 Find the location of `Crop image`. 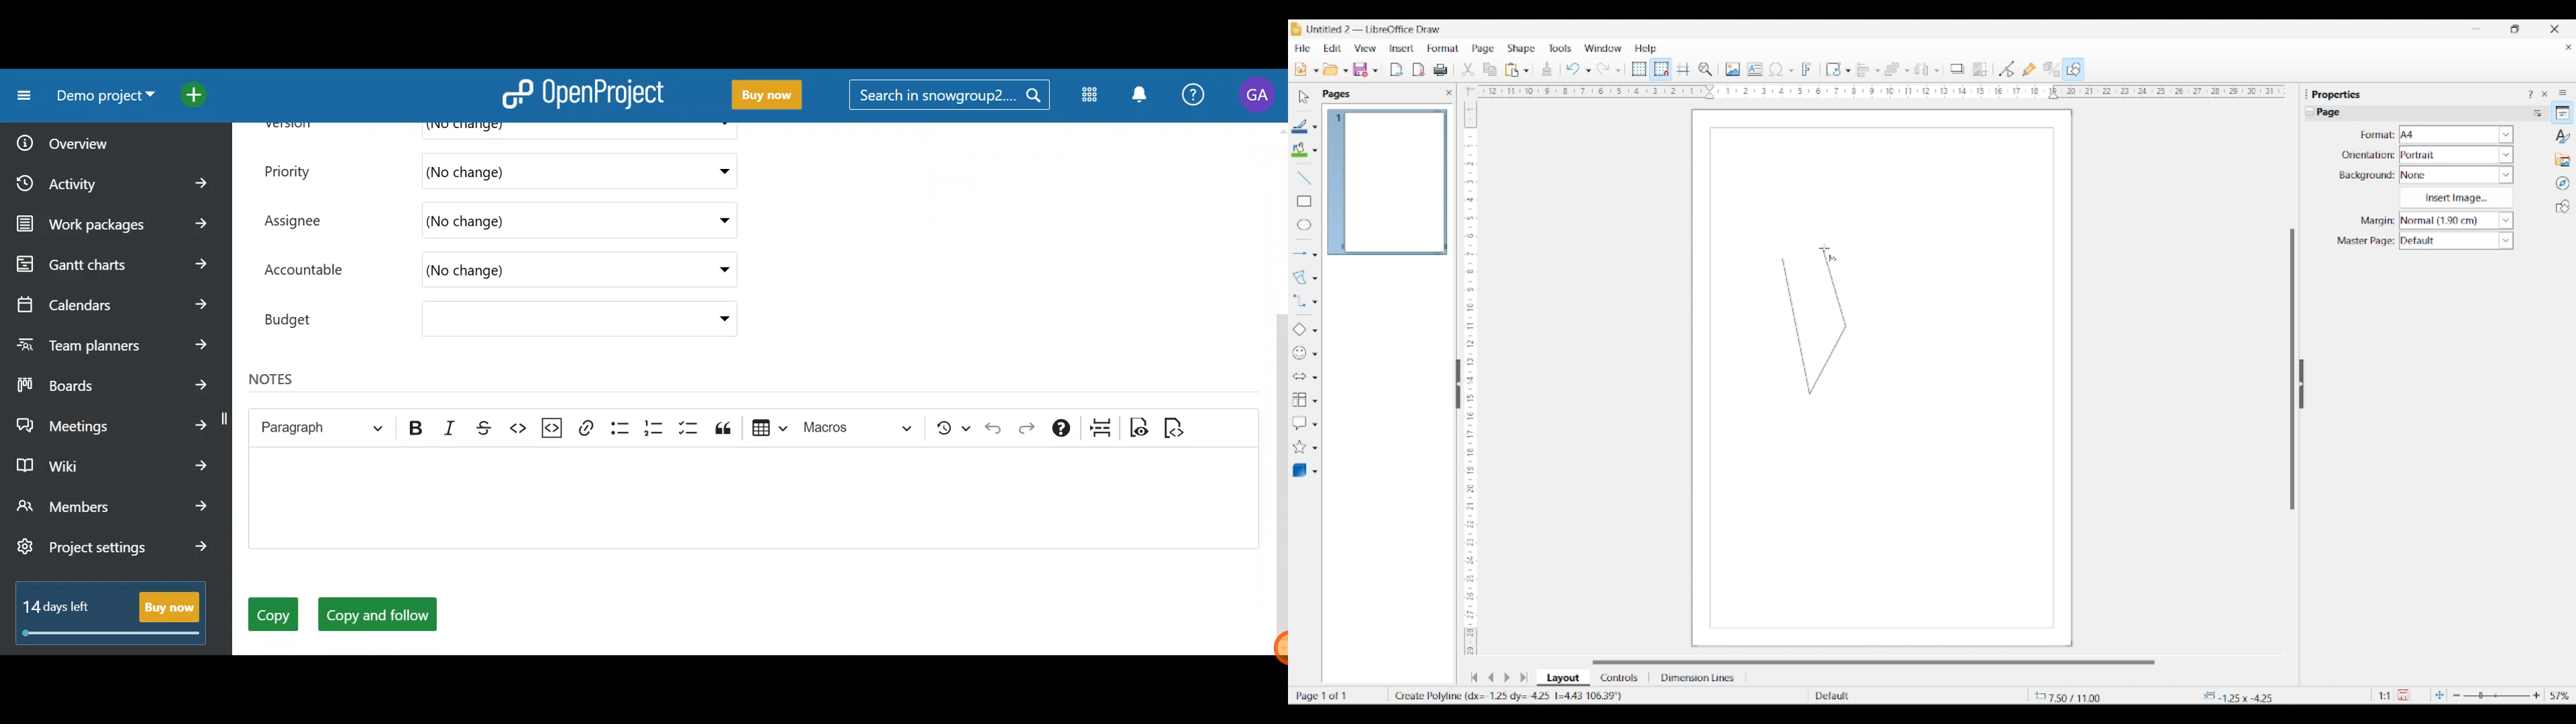

Crop image is located at coordinates (1980, 69).